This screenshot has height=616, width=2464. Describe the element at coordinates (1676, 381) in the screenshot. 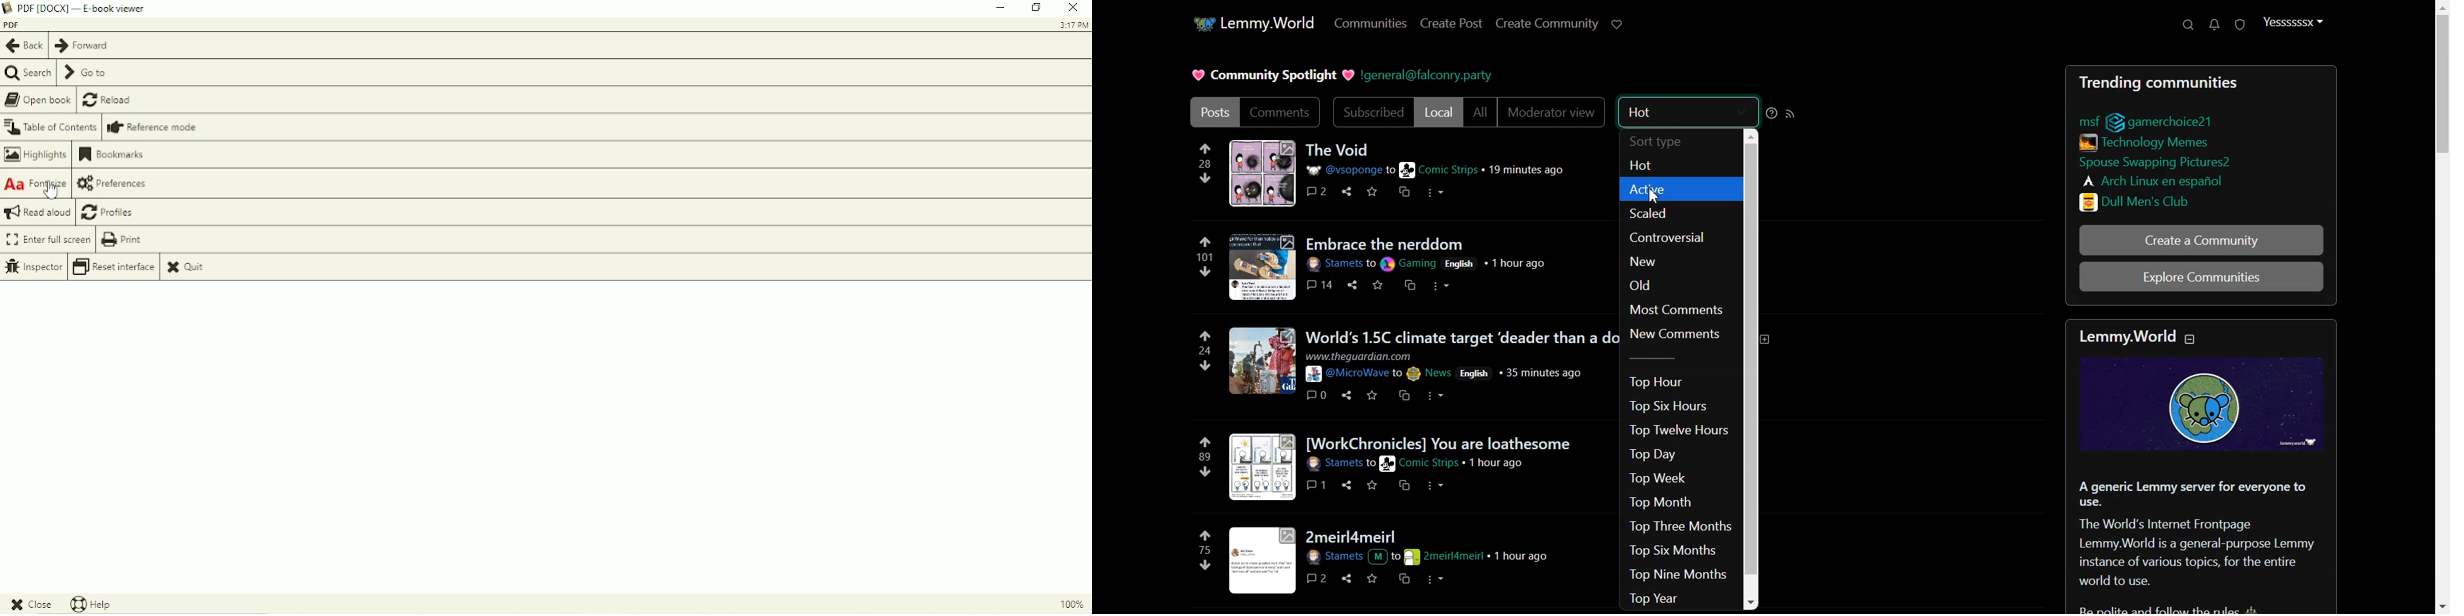

I see `Top Hour` at that location.